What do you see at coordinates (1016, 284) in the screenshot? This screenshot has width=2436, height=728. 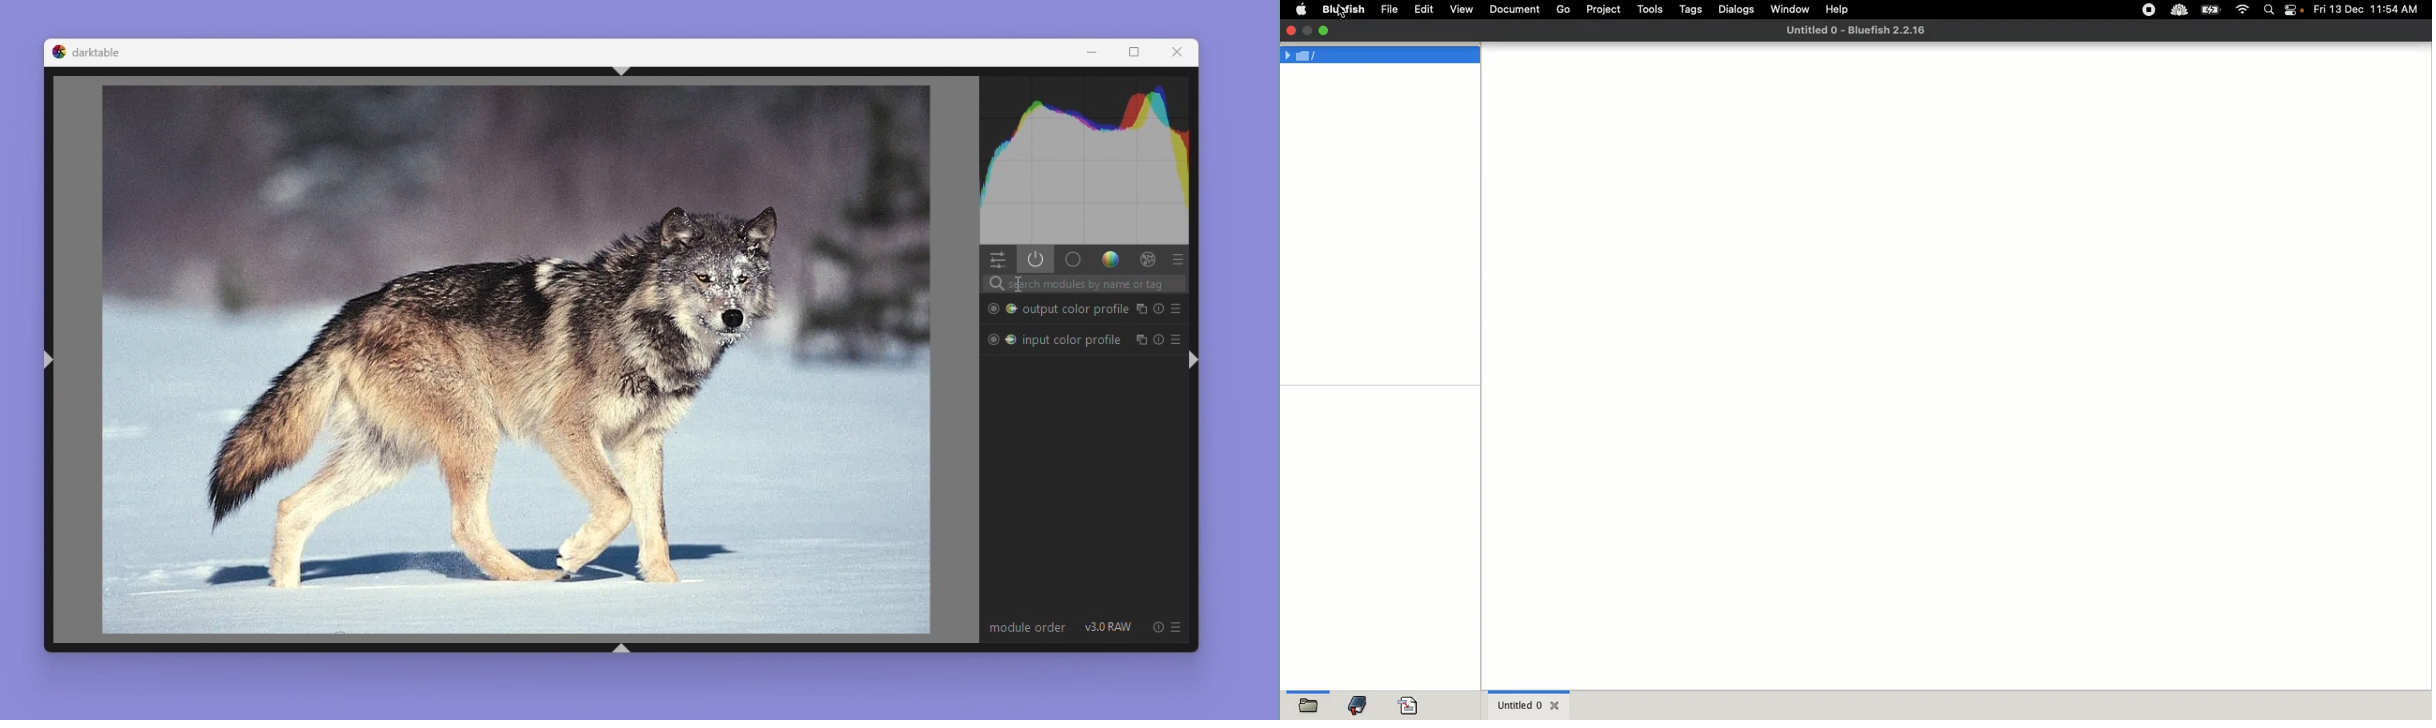 I see `Cursor` at bounding box center [1016, 284].